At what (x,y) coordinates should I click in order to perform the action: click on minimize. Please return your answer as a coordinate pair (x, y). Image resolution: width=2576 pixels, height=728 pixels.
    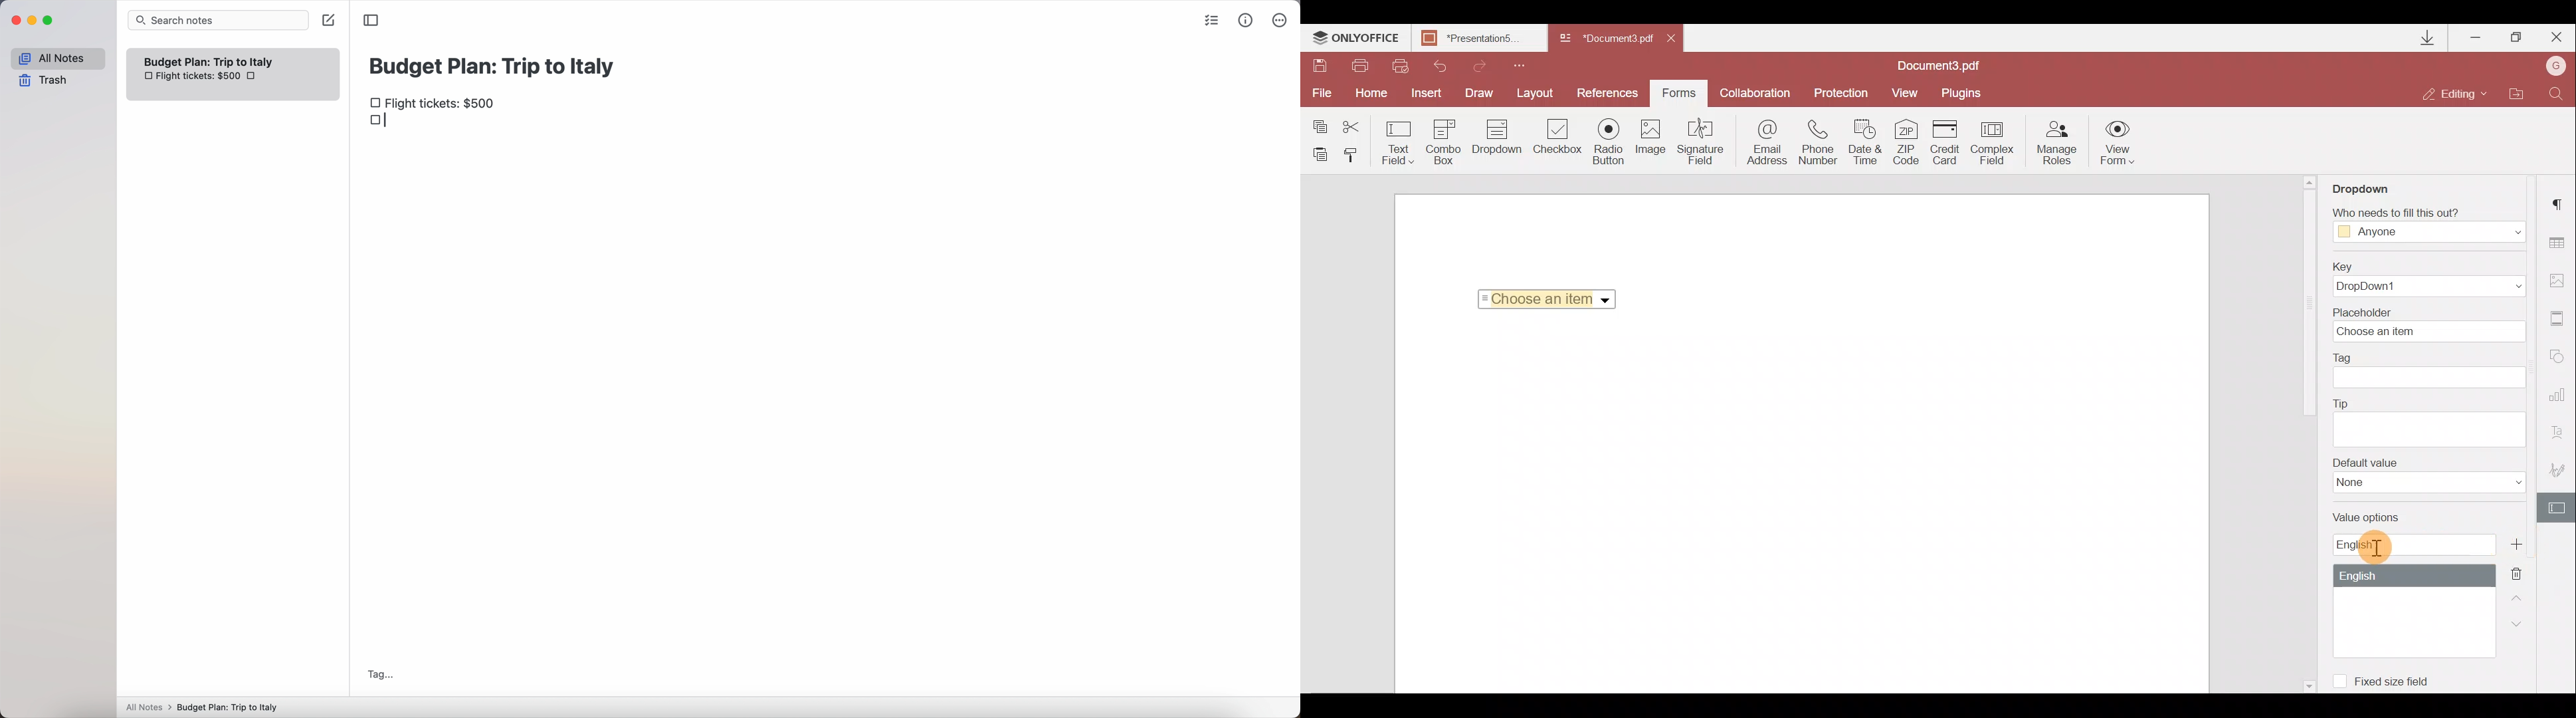
    Looking at the image, I should click on (35, 21).